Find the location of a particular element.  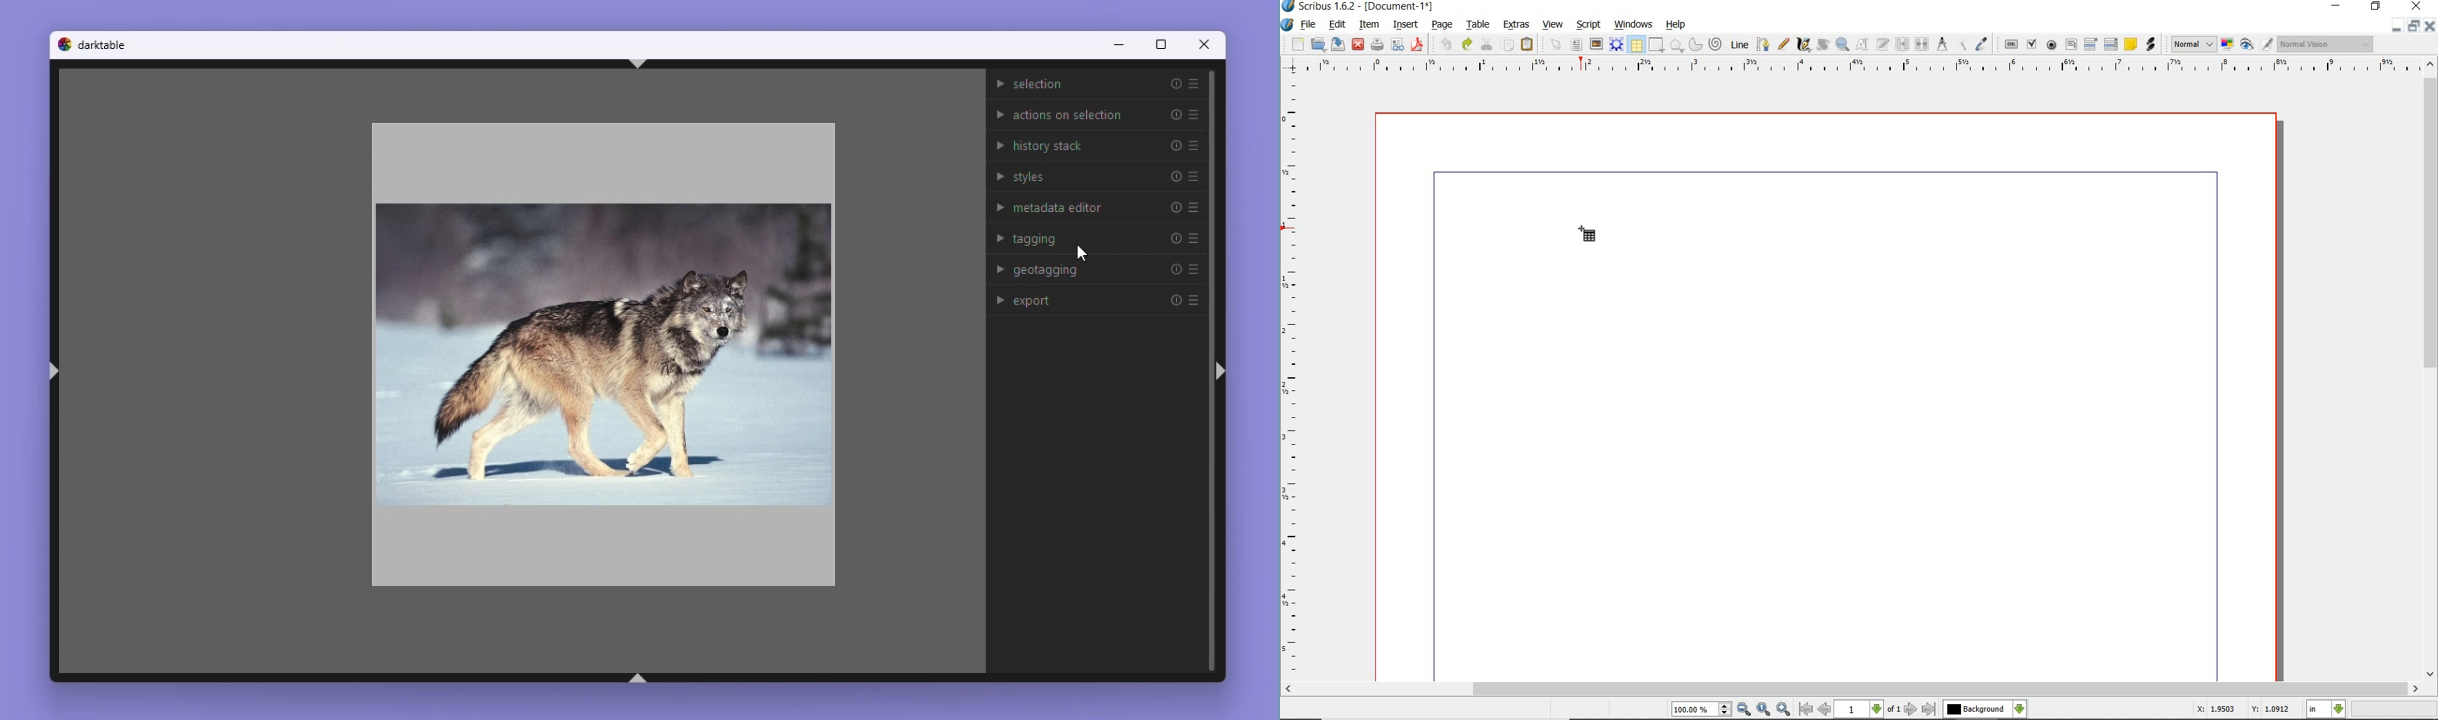

preflight verifier is located at coordinates (1397, 46).